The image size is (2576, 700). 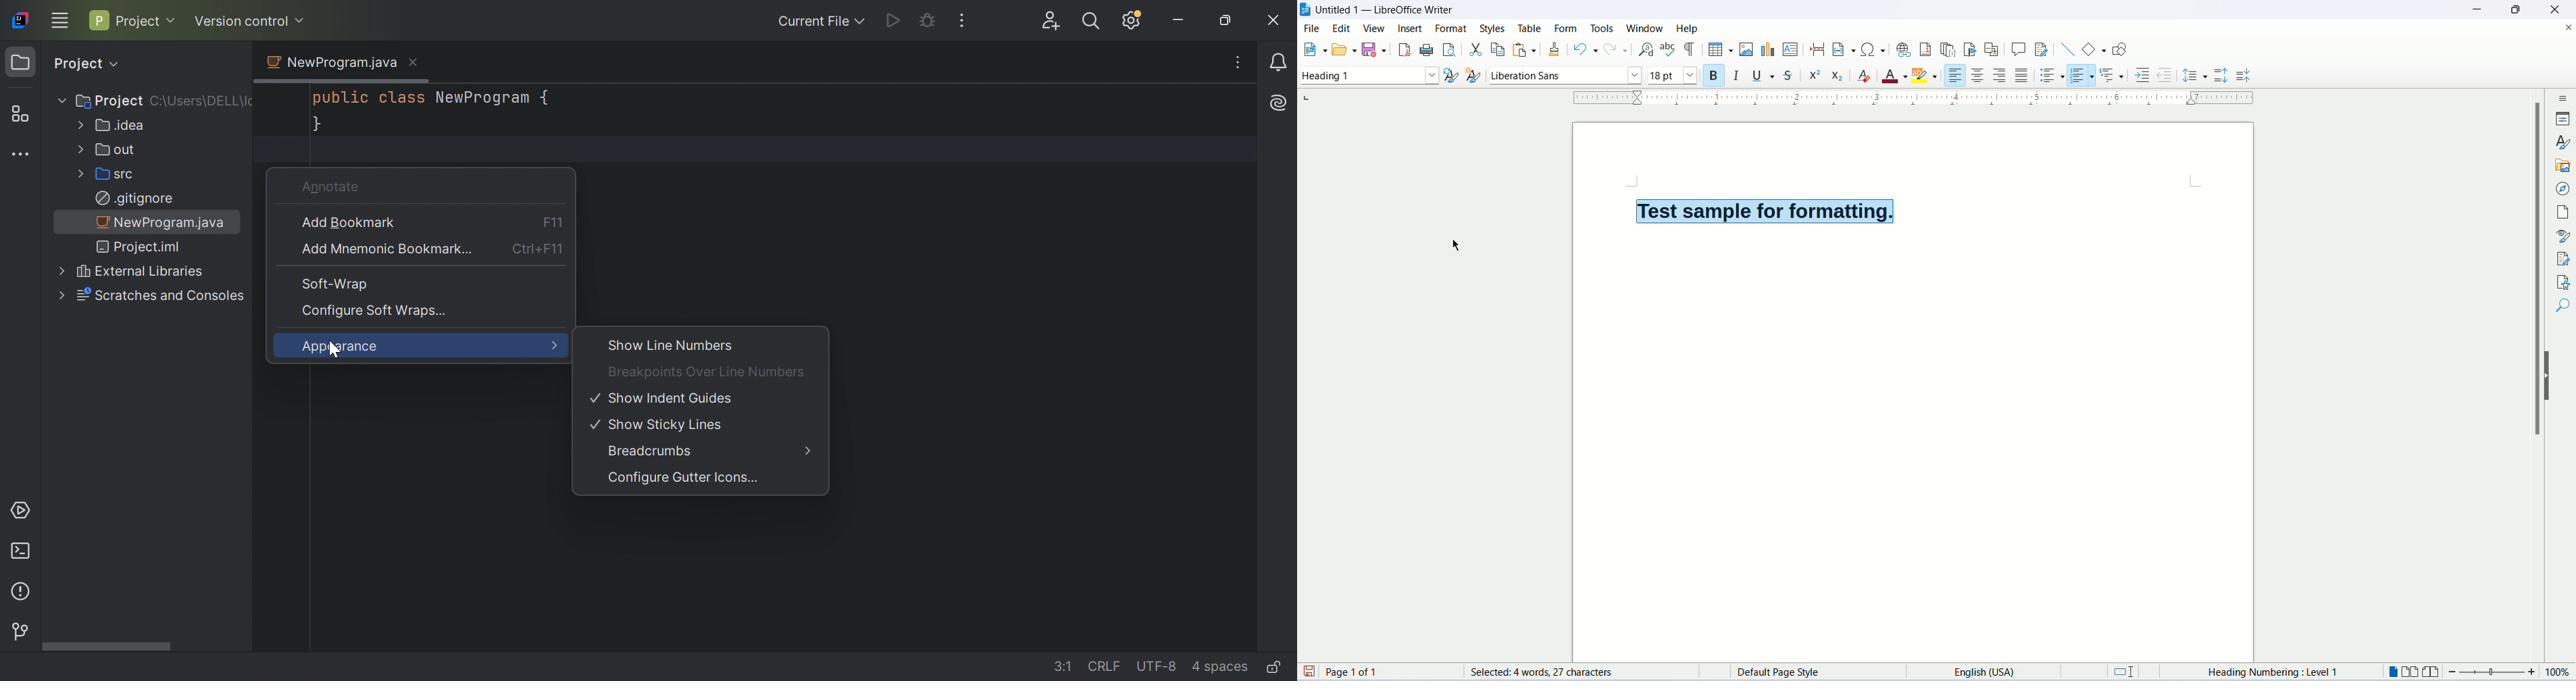 What do you see at coordinates (2564, 236) in the screenshot?
I see `style inspector` at bounding box center [2564, 236].